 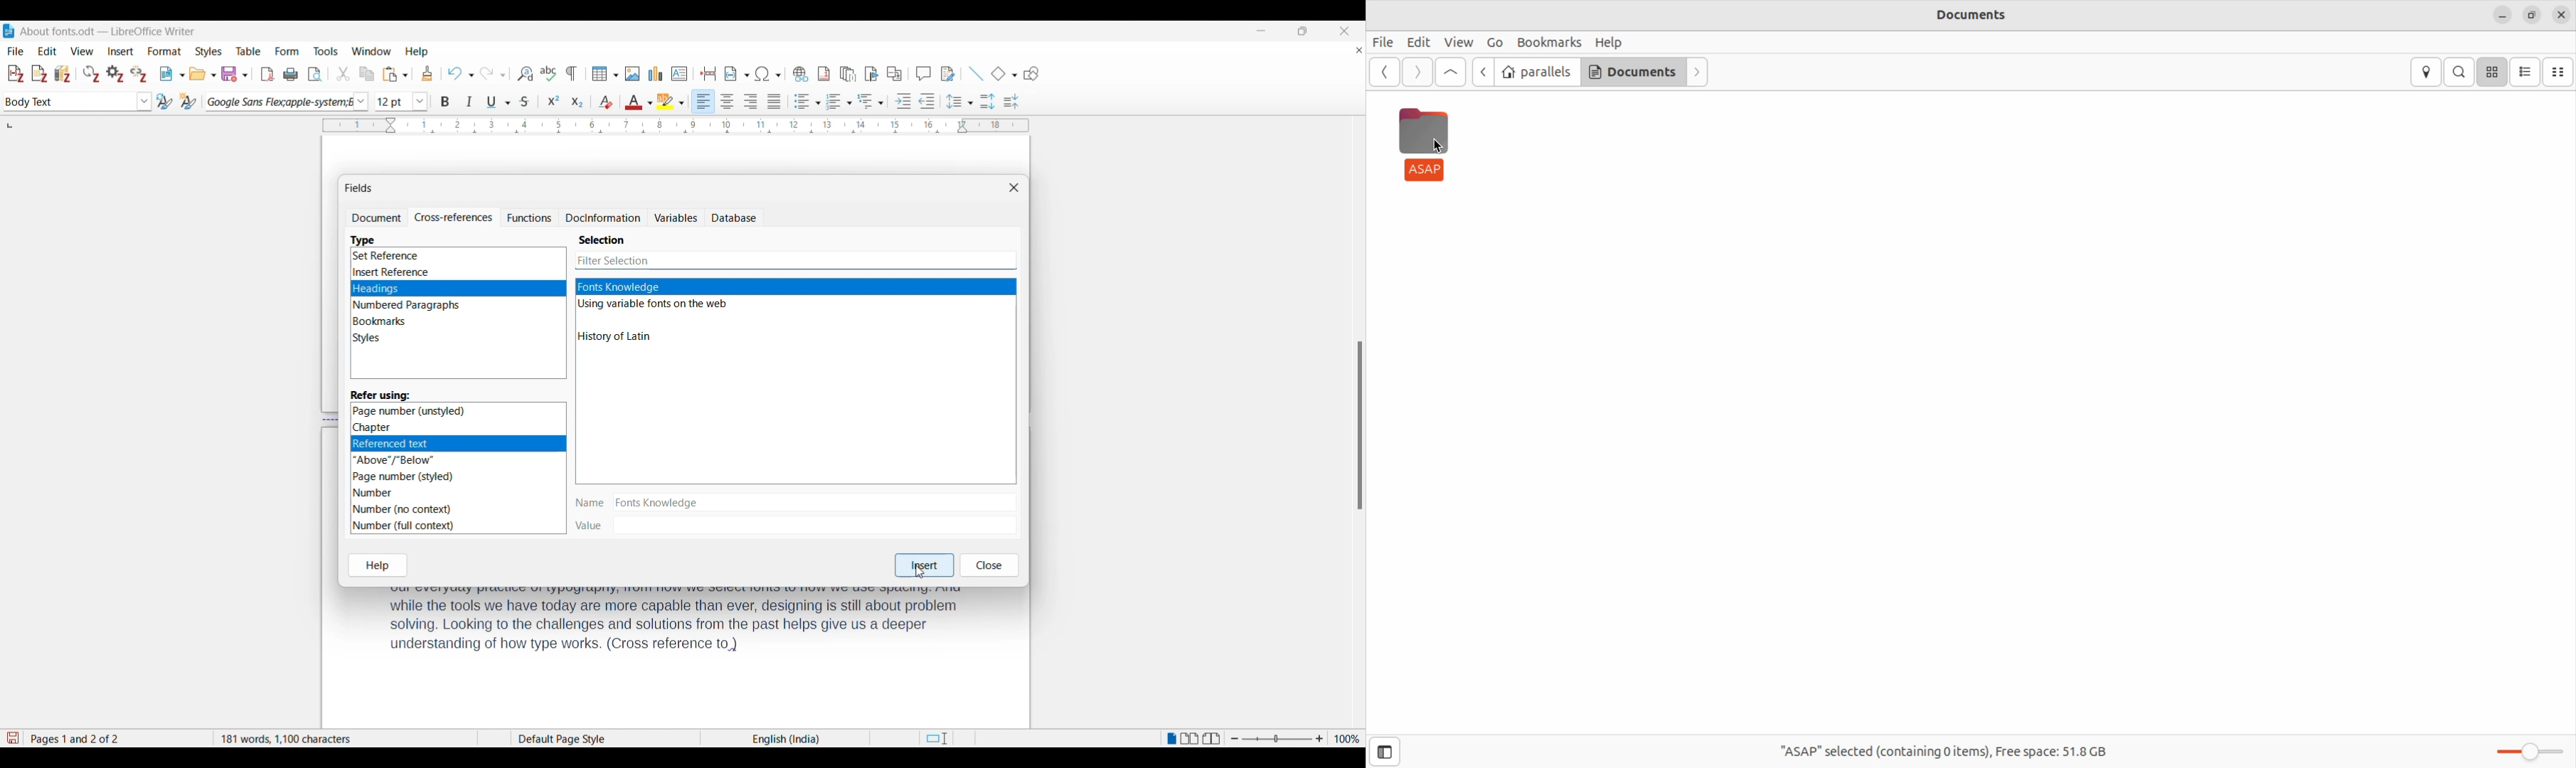 I want to click on Highlight color options, so click(x=670, y=102).